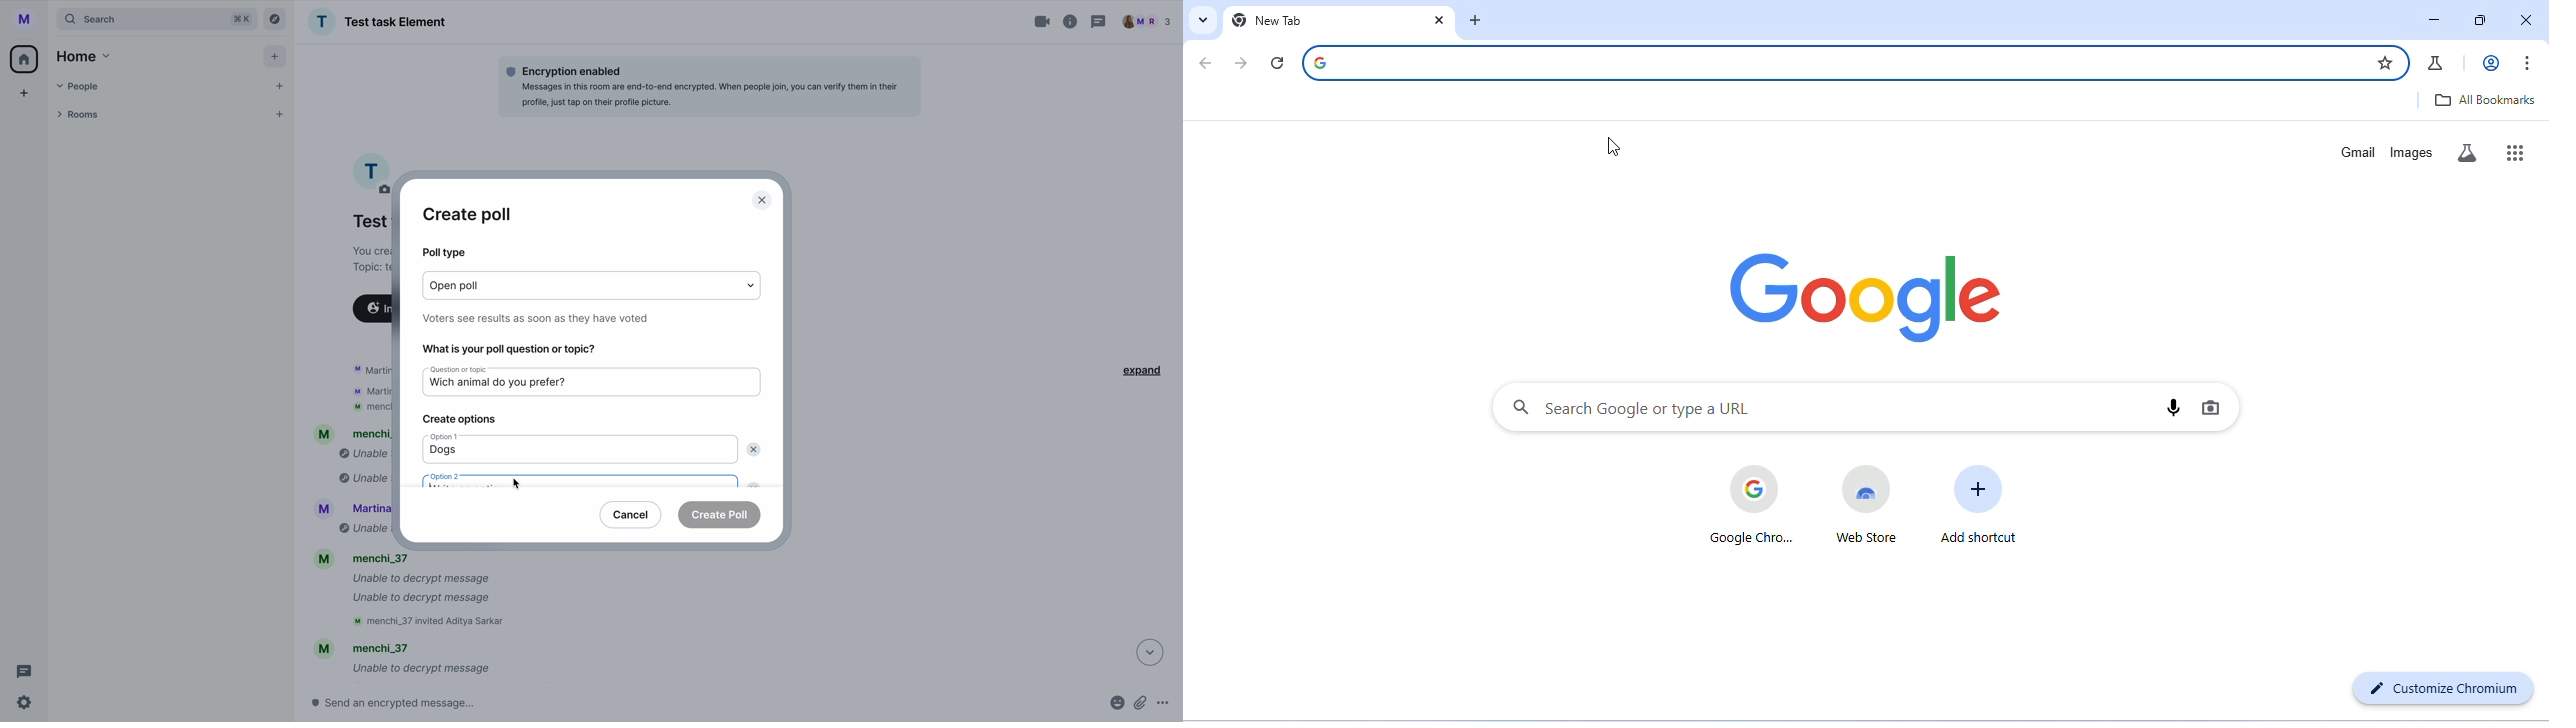  Describe the element at coordinates (709, 86) in the screenshot. I see ` Encryption enabledMessages in this room are end-to-end encrypted. When people join, you can verify them in theirprofile, just tap on their profile picture.` at that location.